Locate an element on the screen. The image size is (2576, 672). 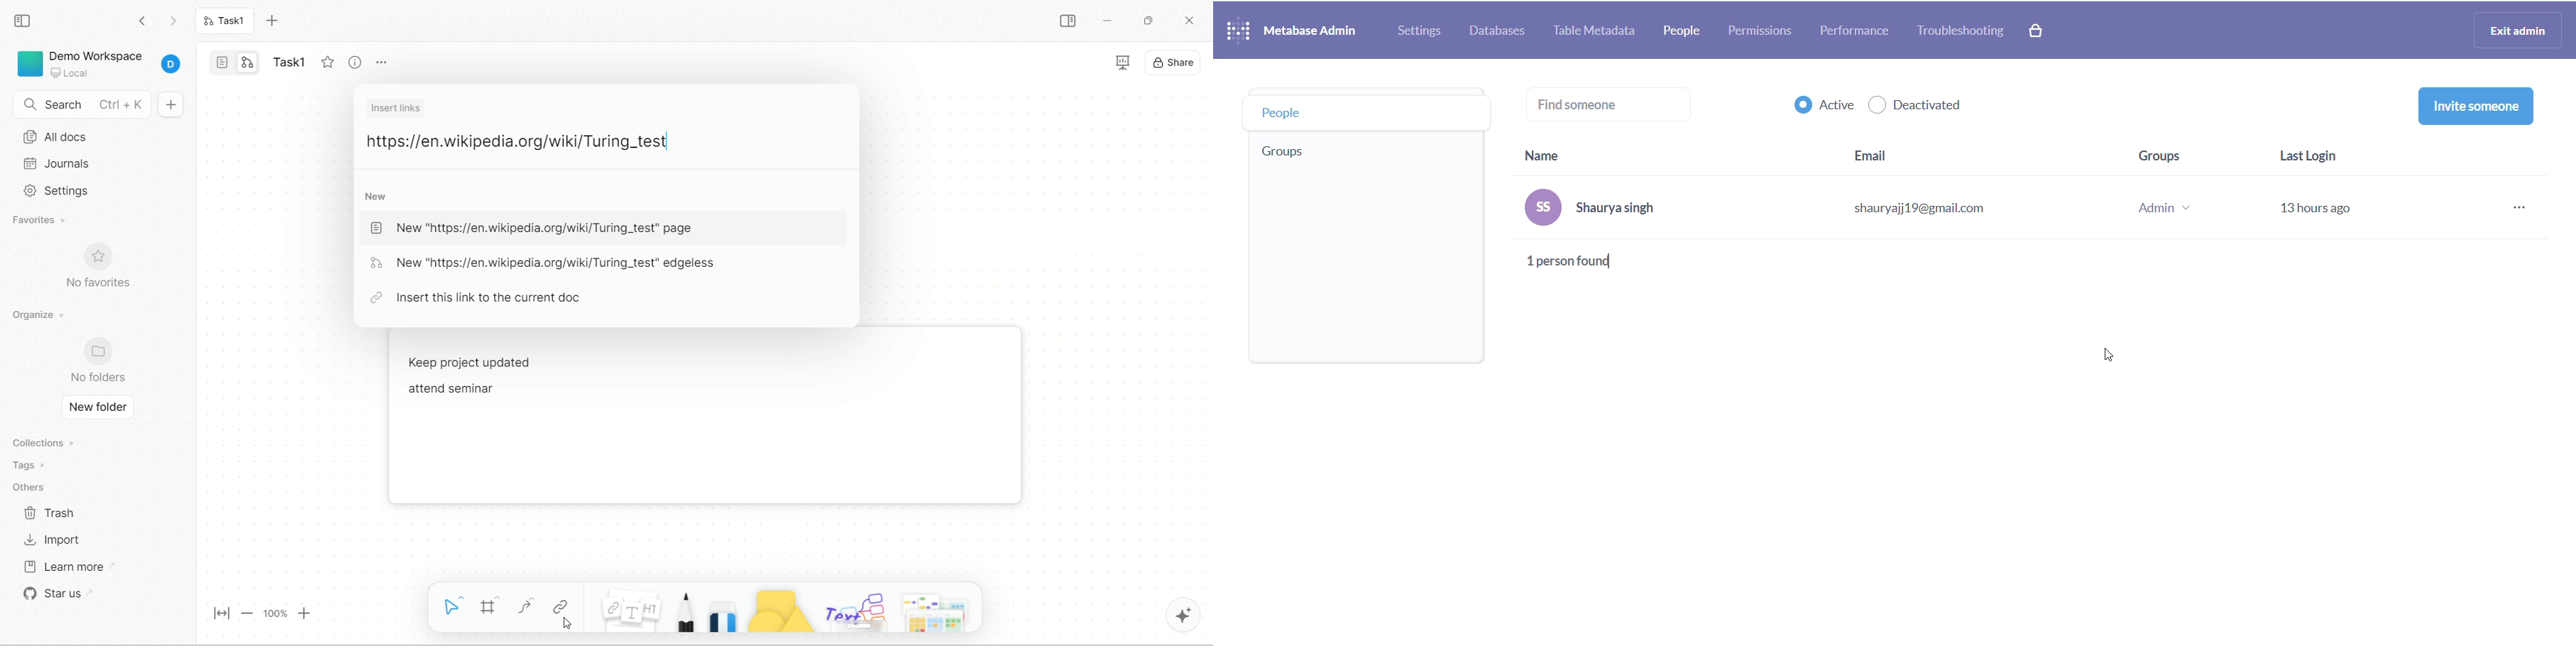
active checkbox is located at coordinates (1821, 106).